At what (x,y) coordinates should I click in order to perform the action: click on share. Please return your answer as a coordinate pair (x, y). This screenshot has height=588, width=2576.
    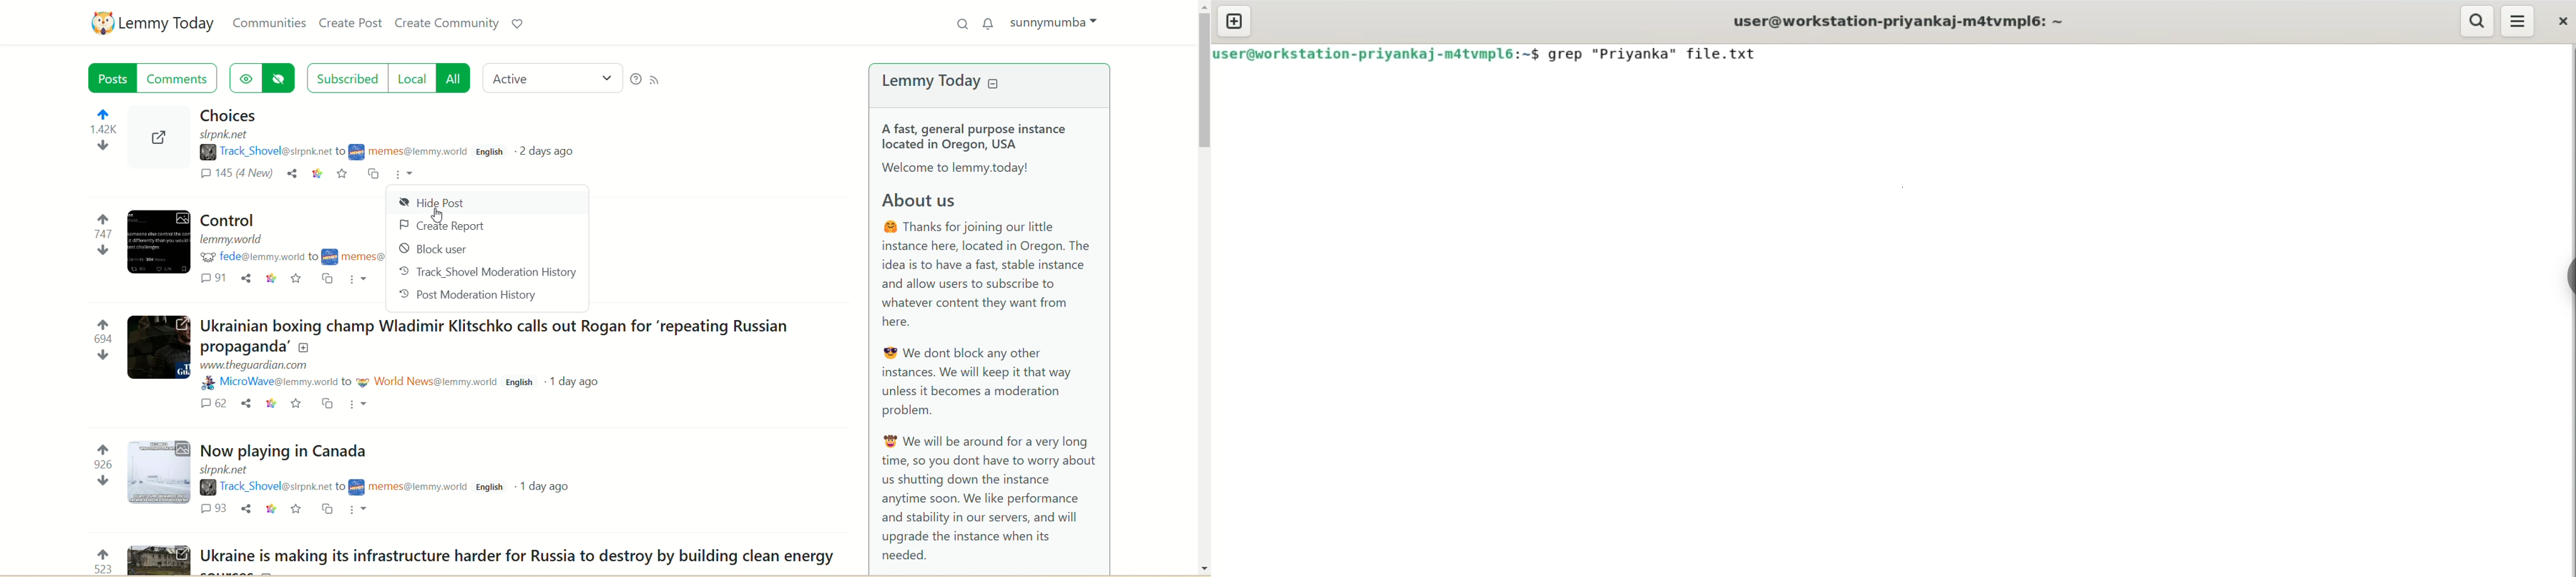
    Looking at the image, I should click on (245, 508).